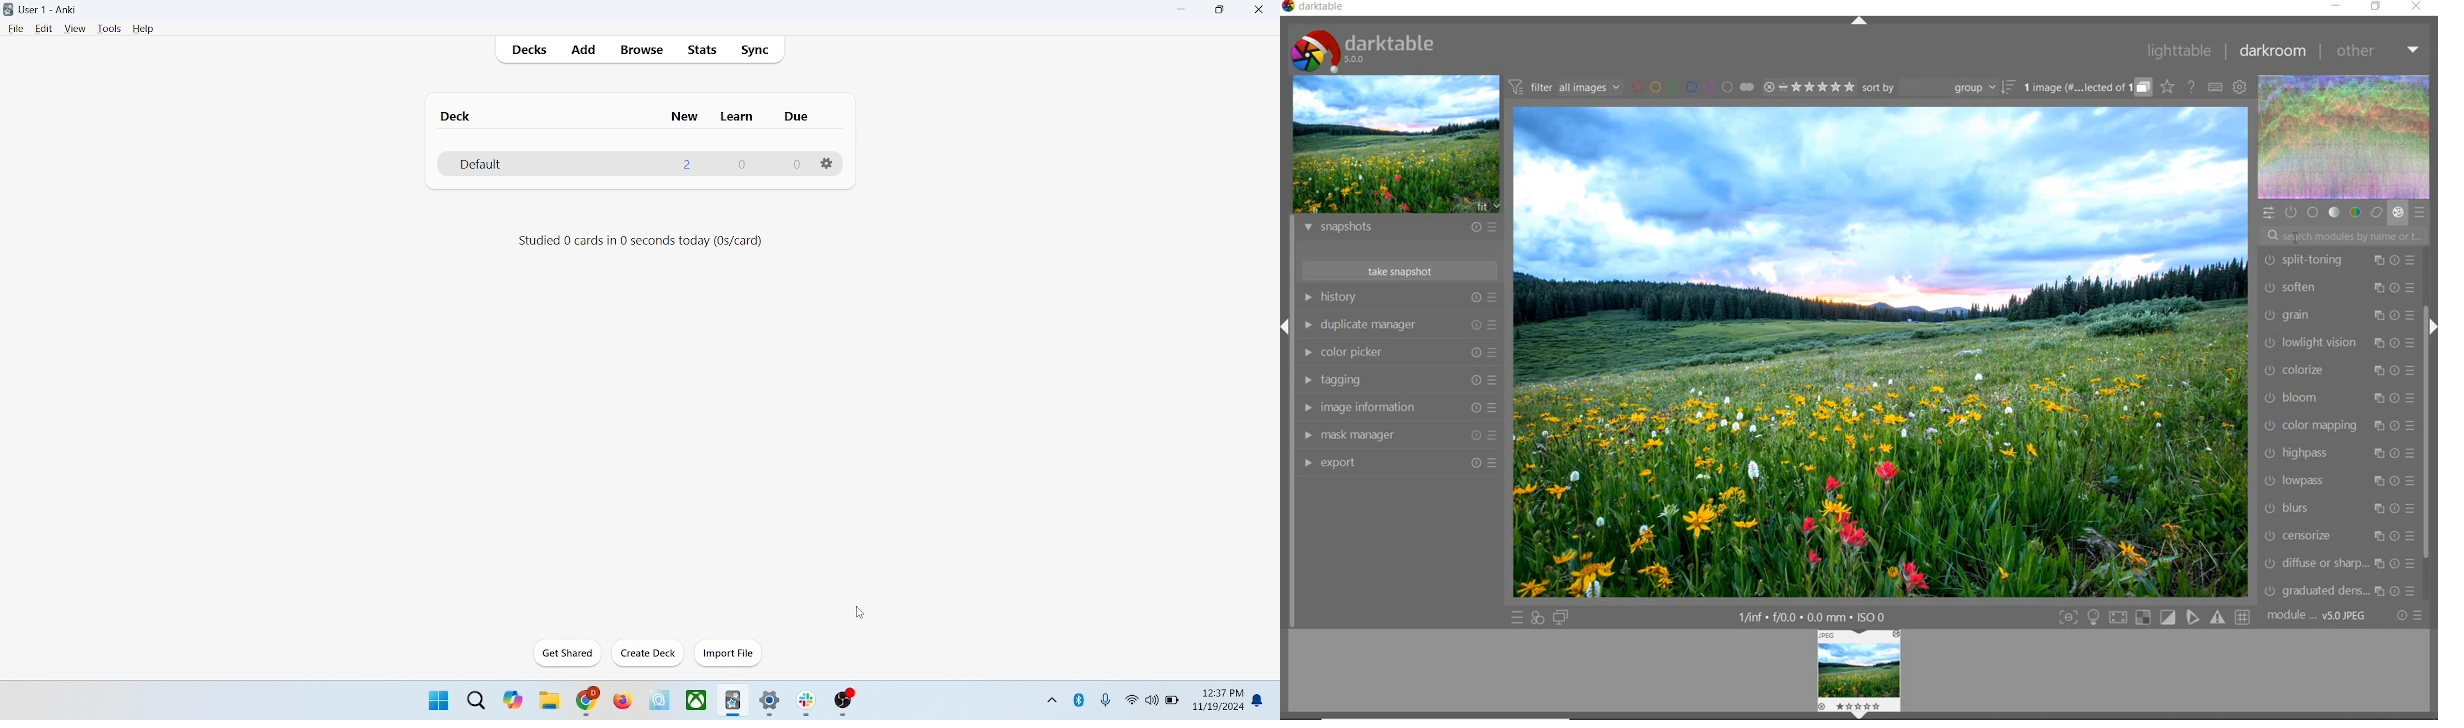 This screenshot has width=2464, height=728. I want to click on close, so click(1263, 12).